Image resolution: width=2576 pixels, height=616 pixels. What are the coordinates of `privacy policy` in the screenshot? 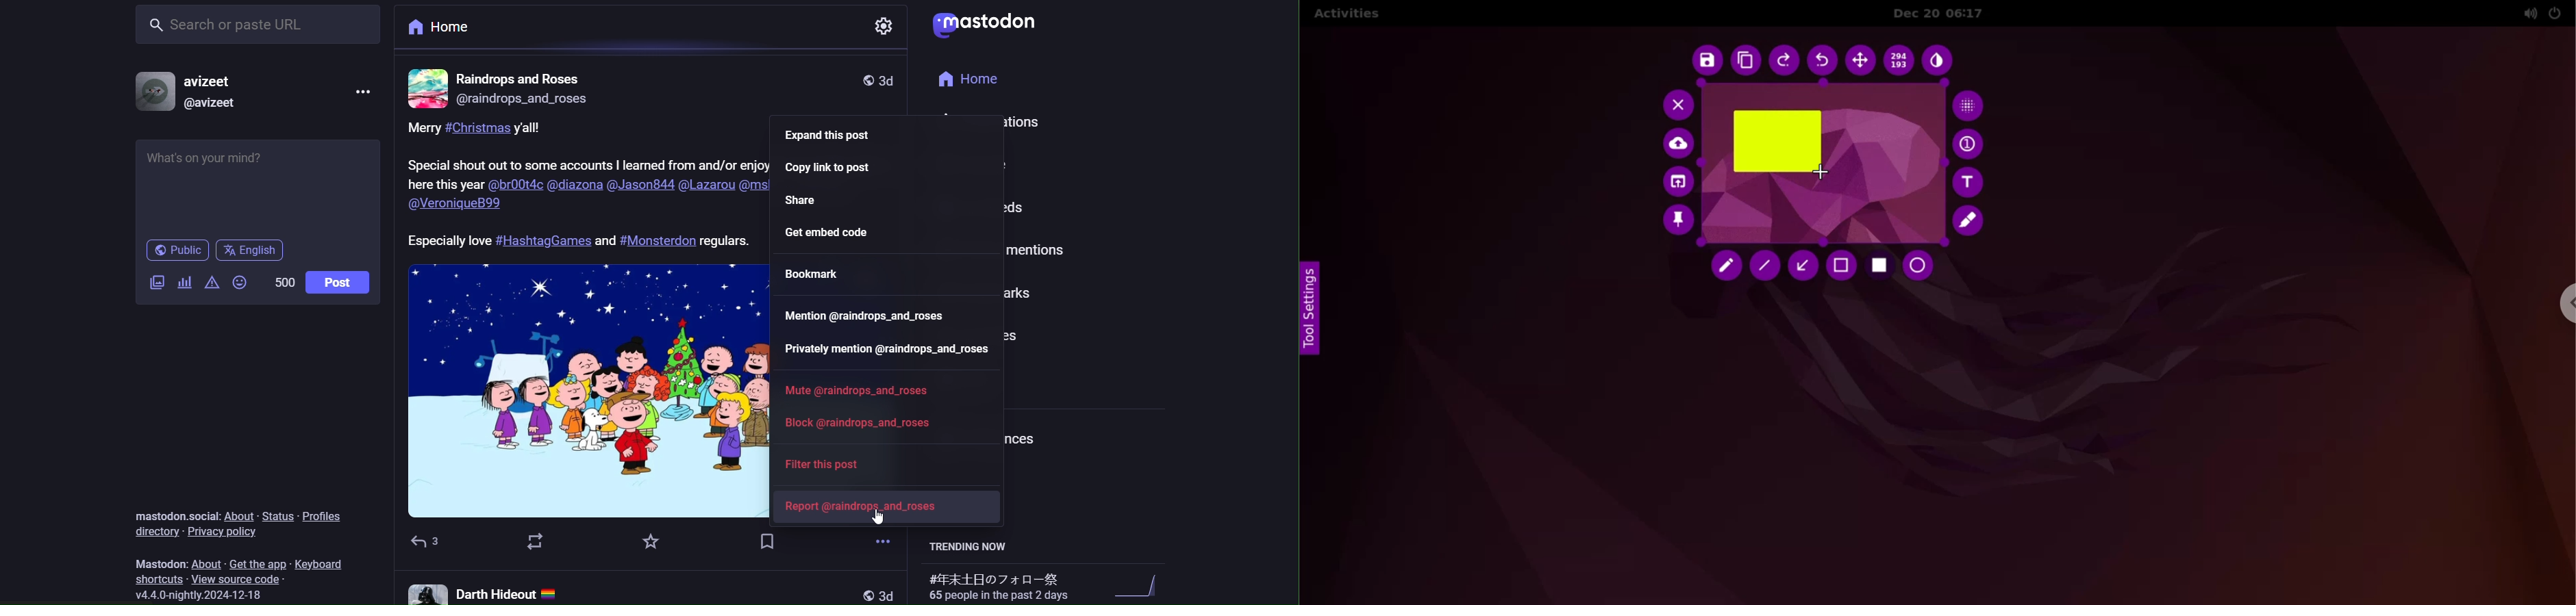 It's located at (225, 533).